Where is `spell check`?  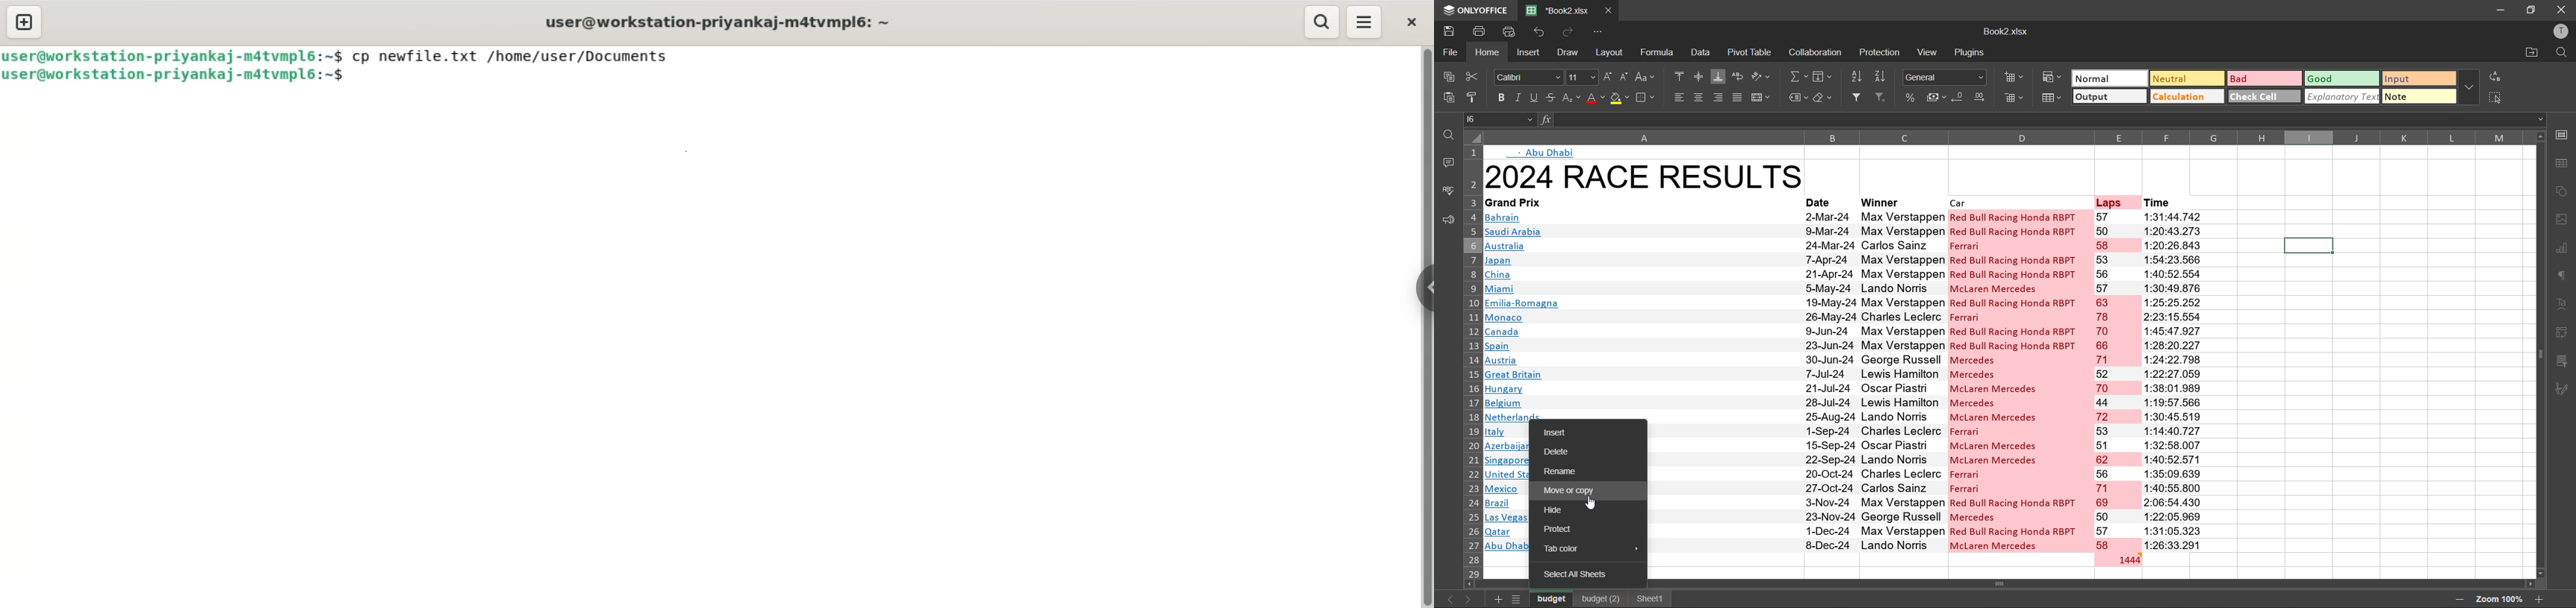 spell check is located at coordinates (1447, 190).